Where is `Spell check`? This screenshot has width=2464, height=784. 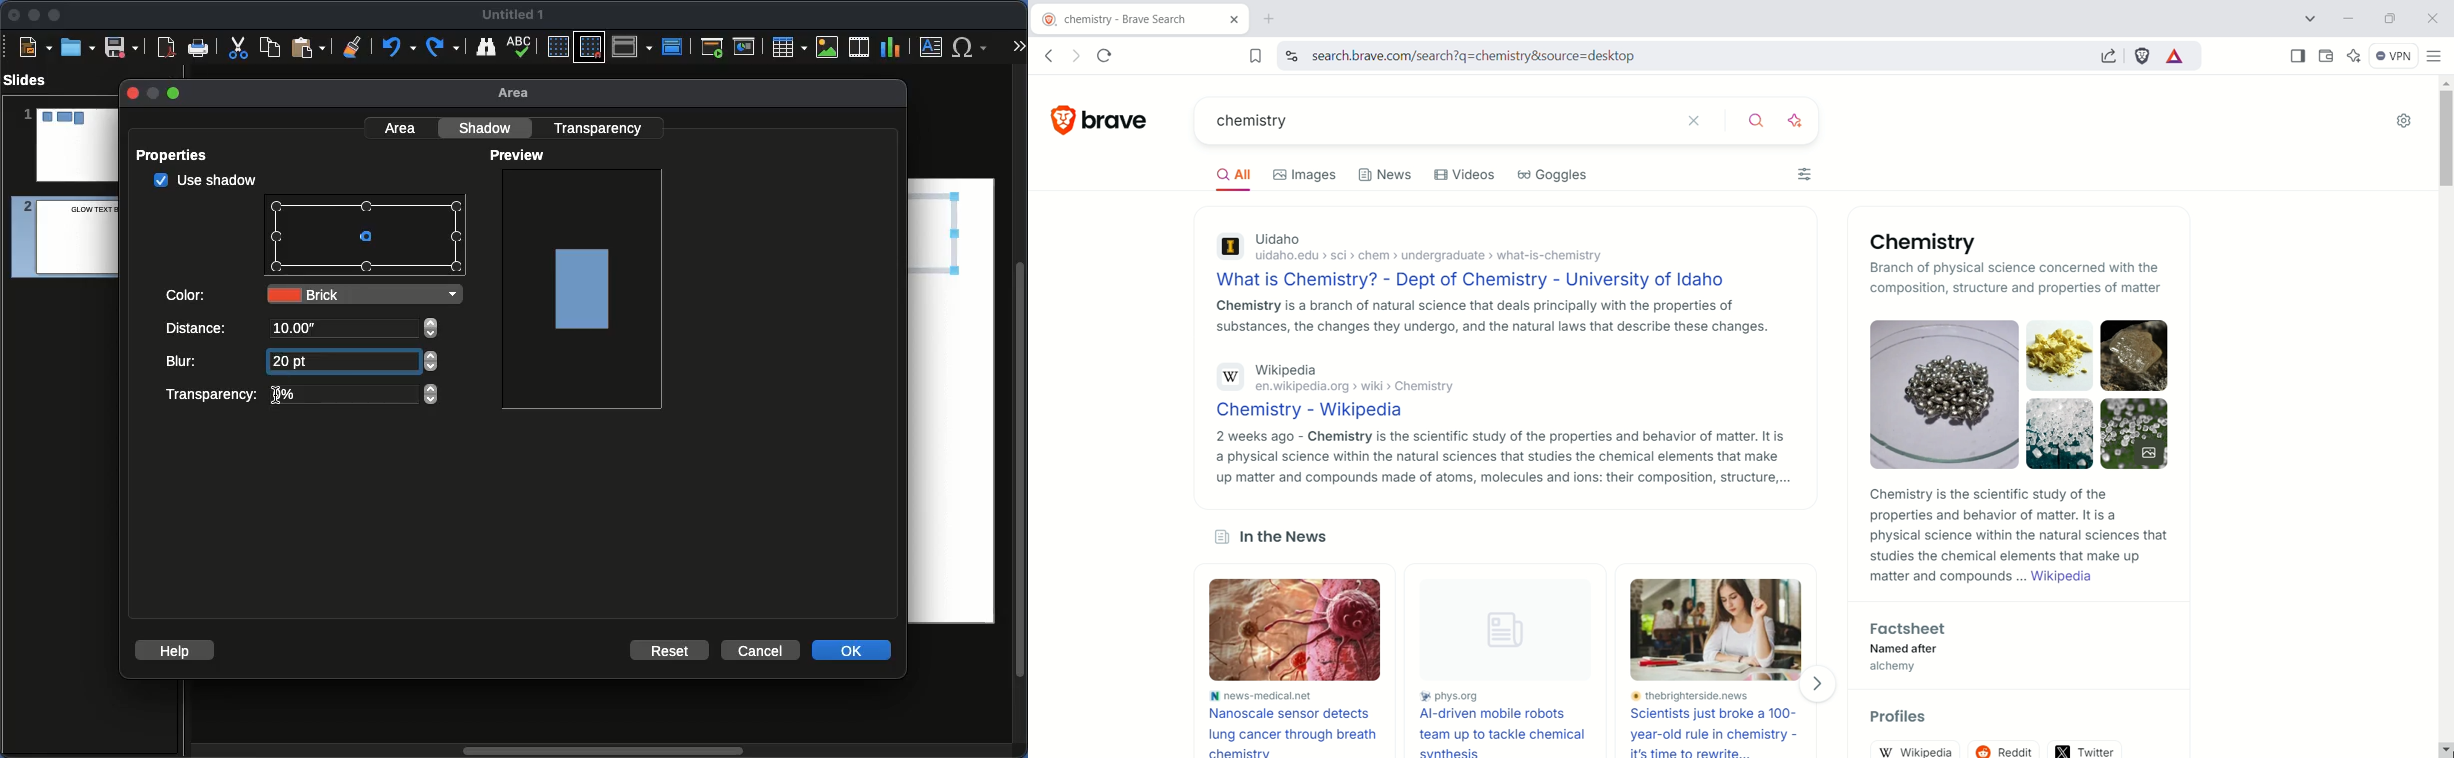 Spell check is located at coordinates (521, 48).